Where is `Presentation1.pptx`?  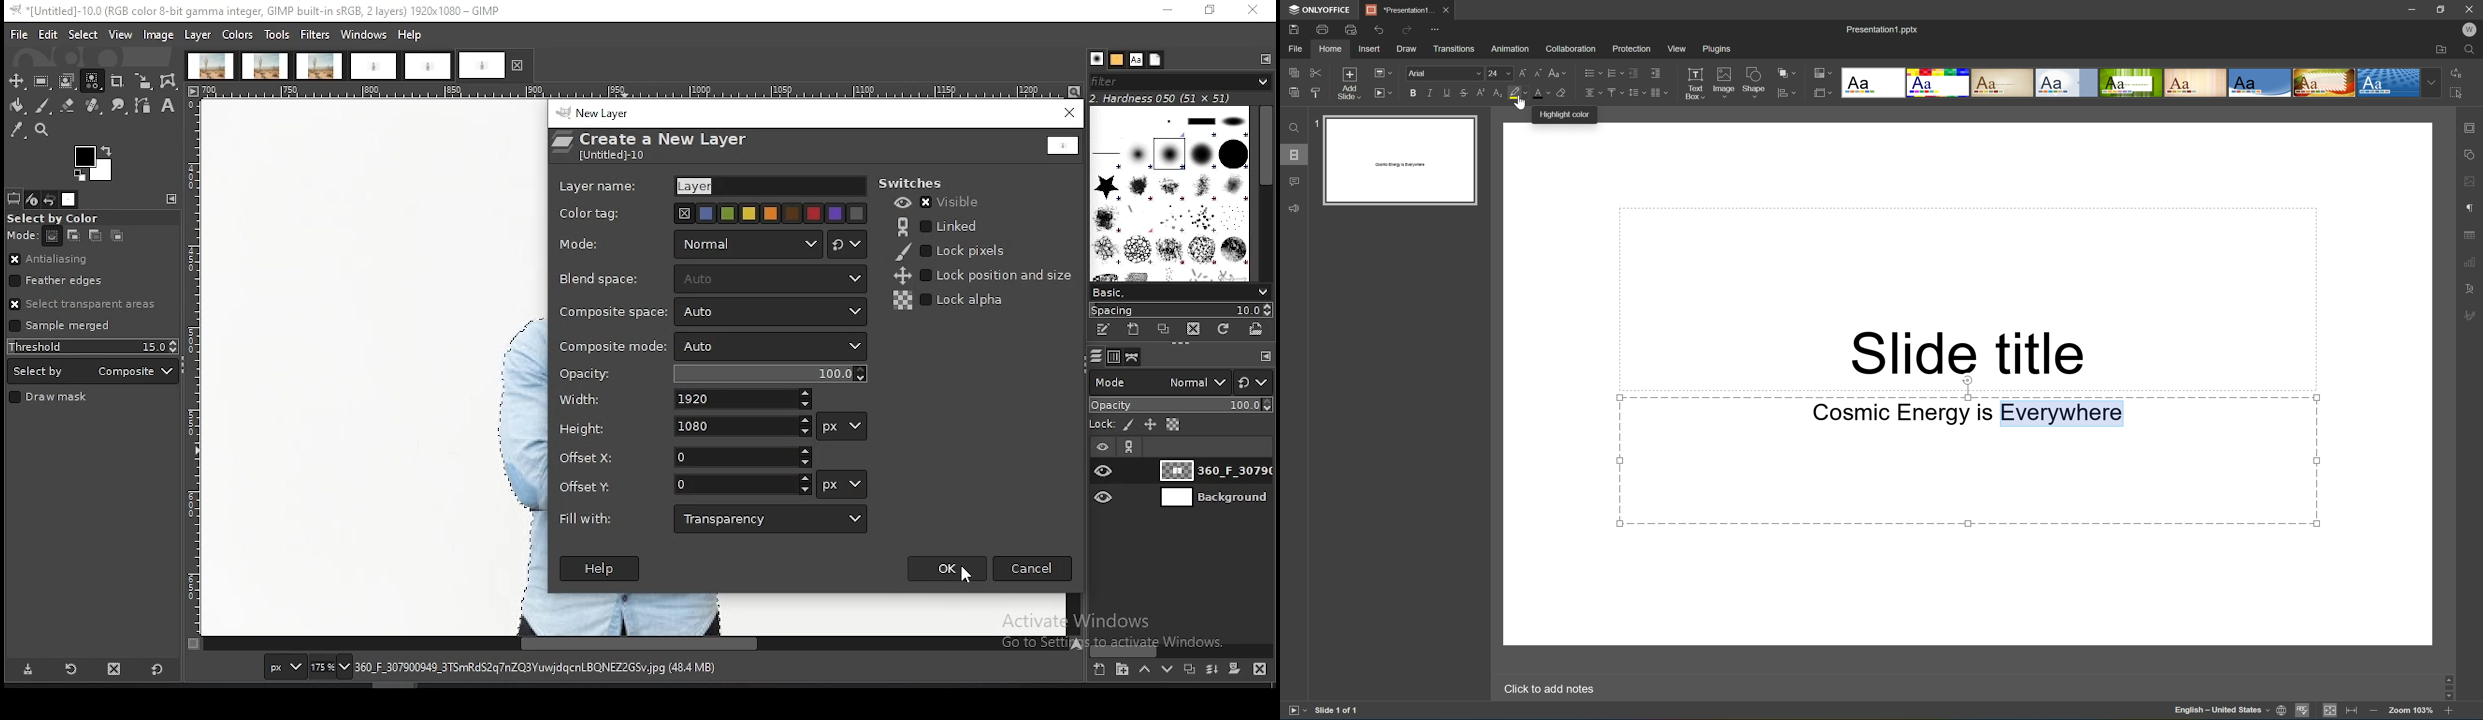
Presentation1.pptx is located at coordinates (1884, 29).